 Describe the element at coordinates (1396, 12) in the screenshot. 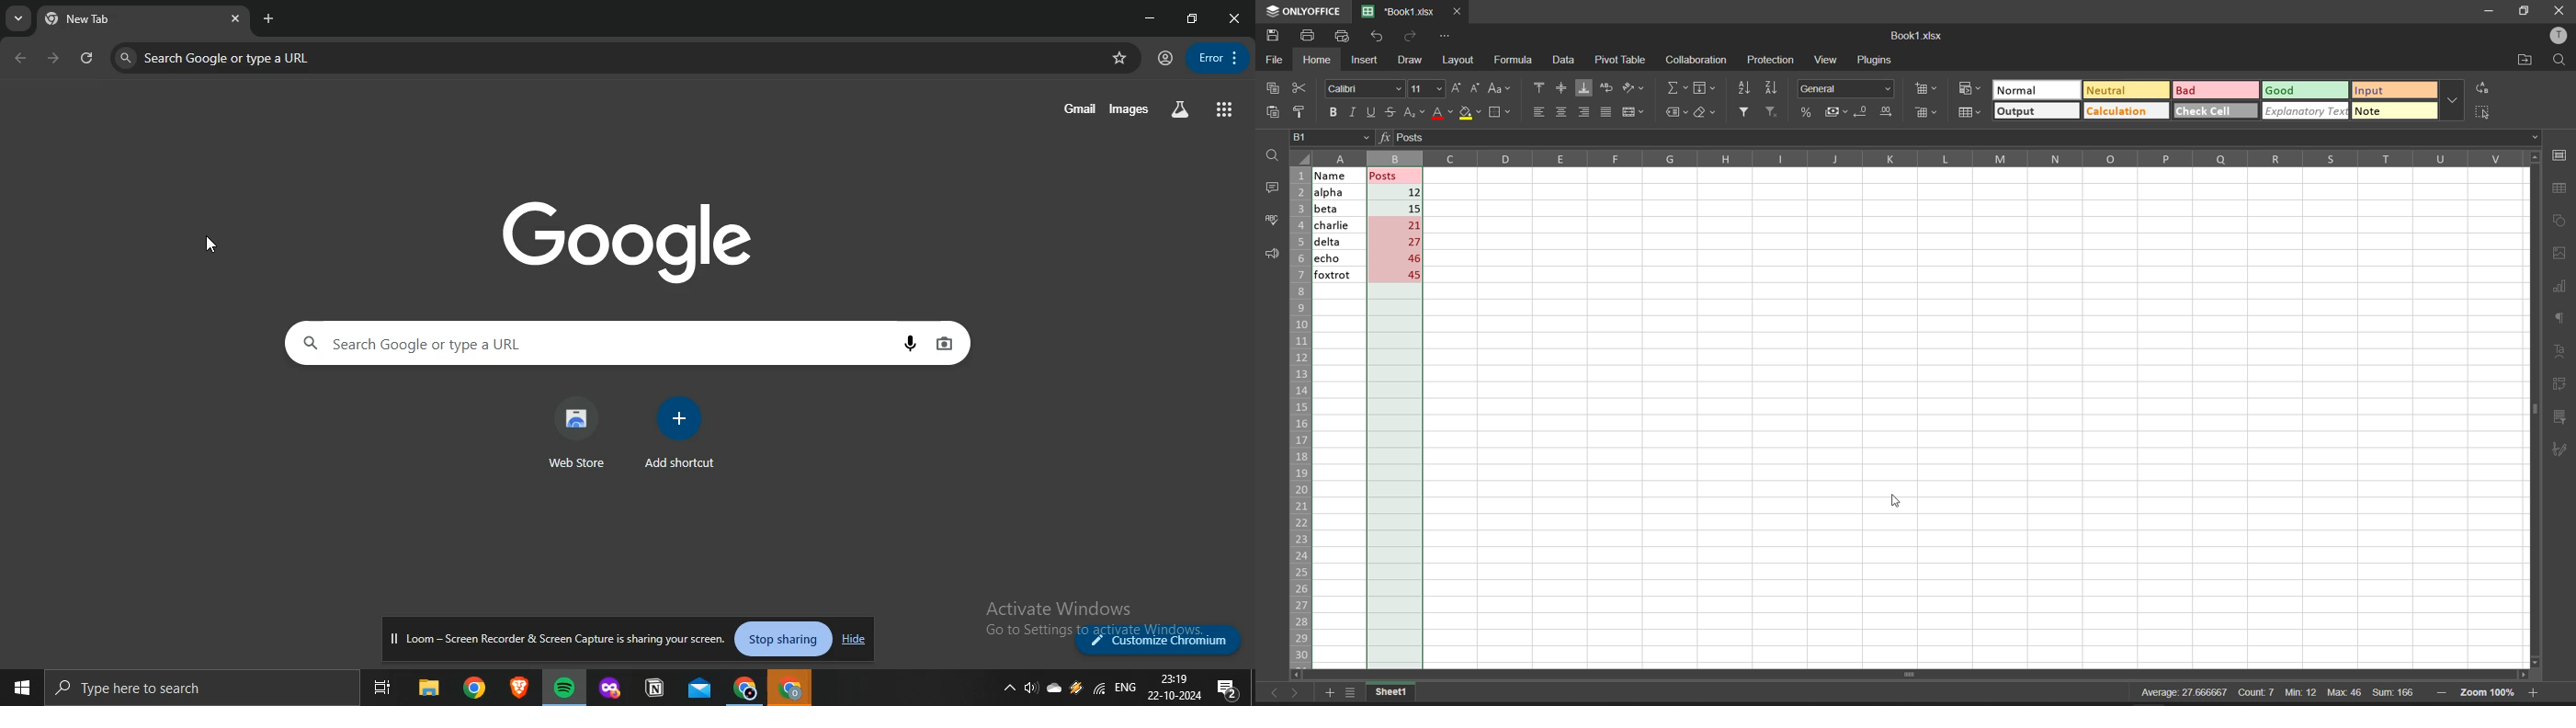

I see `'Book1.xlsx` at that location.